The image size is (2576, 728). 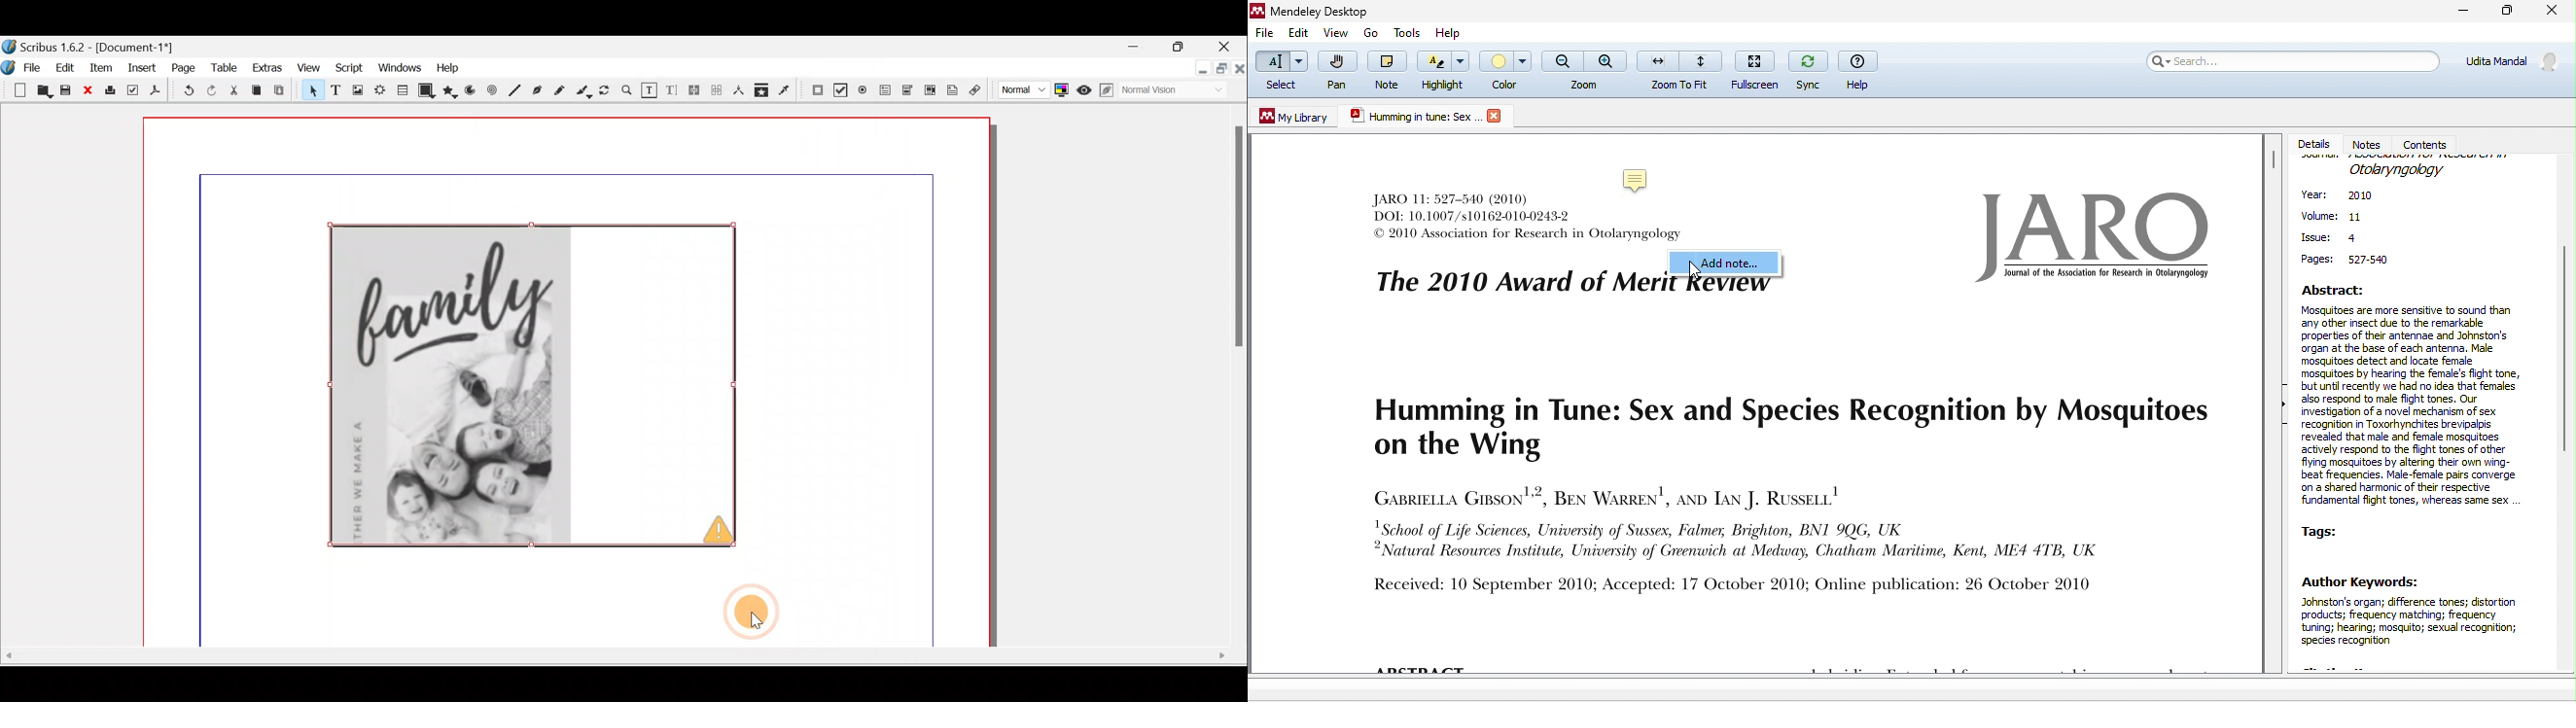 What do you see at coordinates (1336, 34) in the screenshot?
I see `view` at bounding box center [1336, 34].